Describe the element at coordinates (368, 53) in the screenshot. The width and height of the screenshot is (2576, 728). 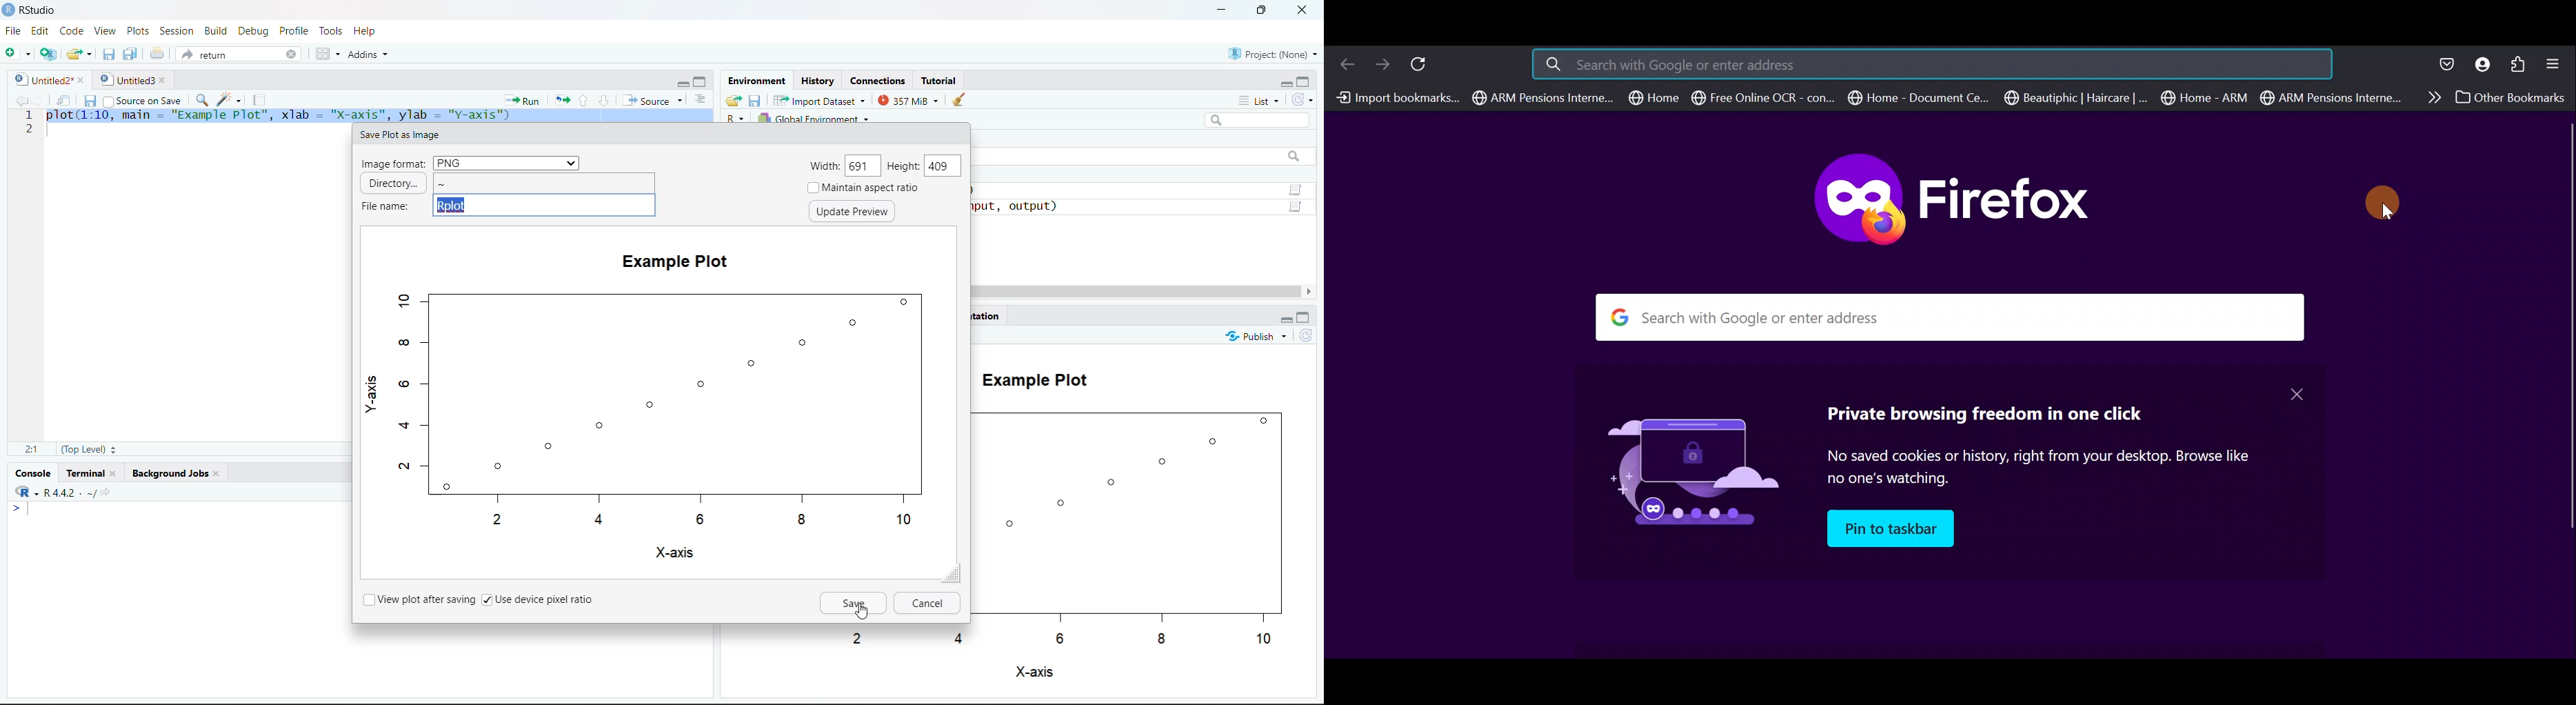
I see `Addins` at that location.